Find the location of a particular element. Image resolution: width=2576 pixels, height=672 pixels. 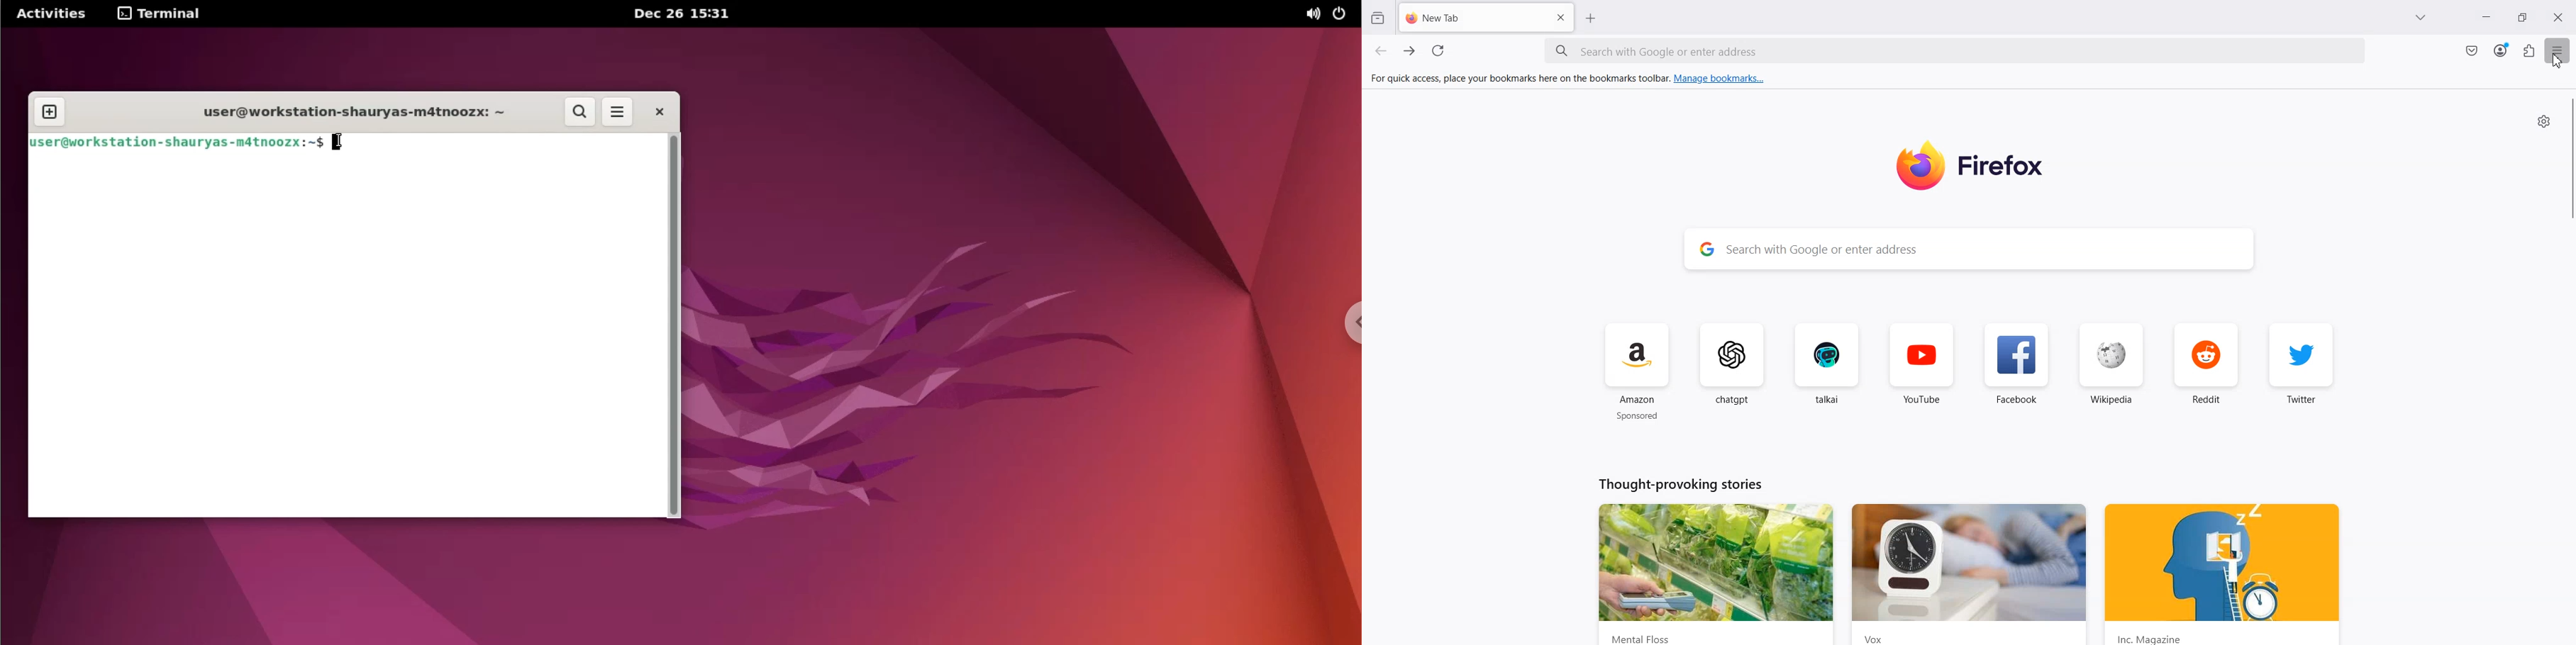

Settings is located at coordinates (2544, 121).